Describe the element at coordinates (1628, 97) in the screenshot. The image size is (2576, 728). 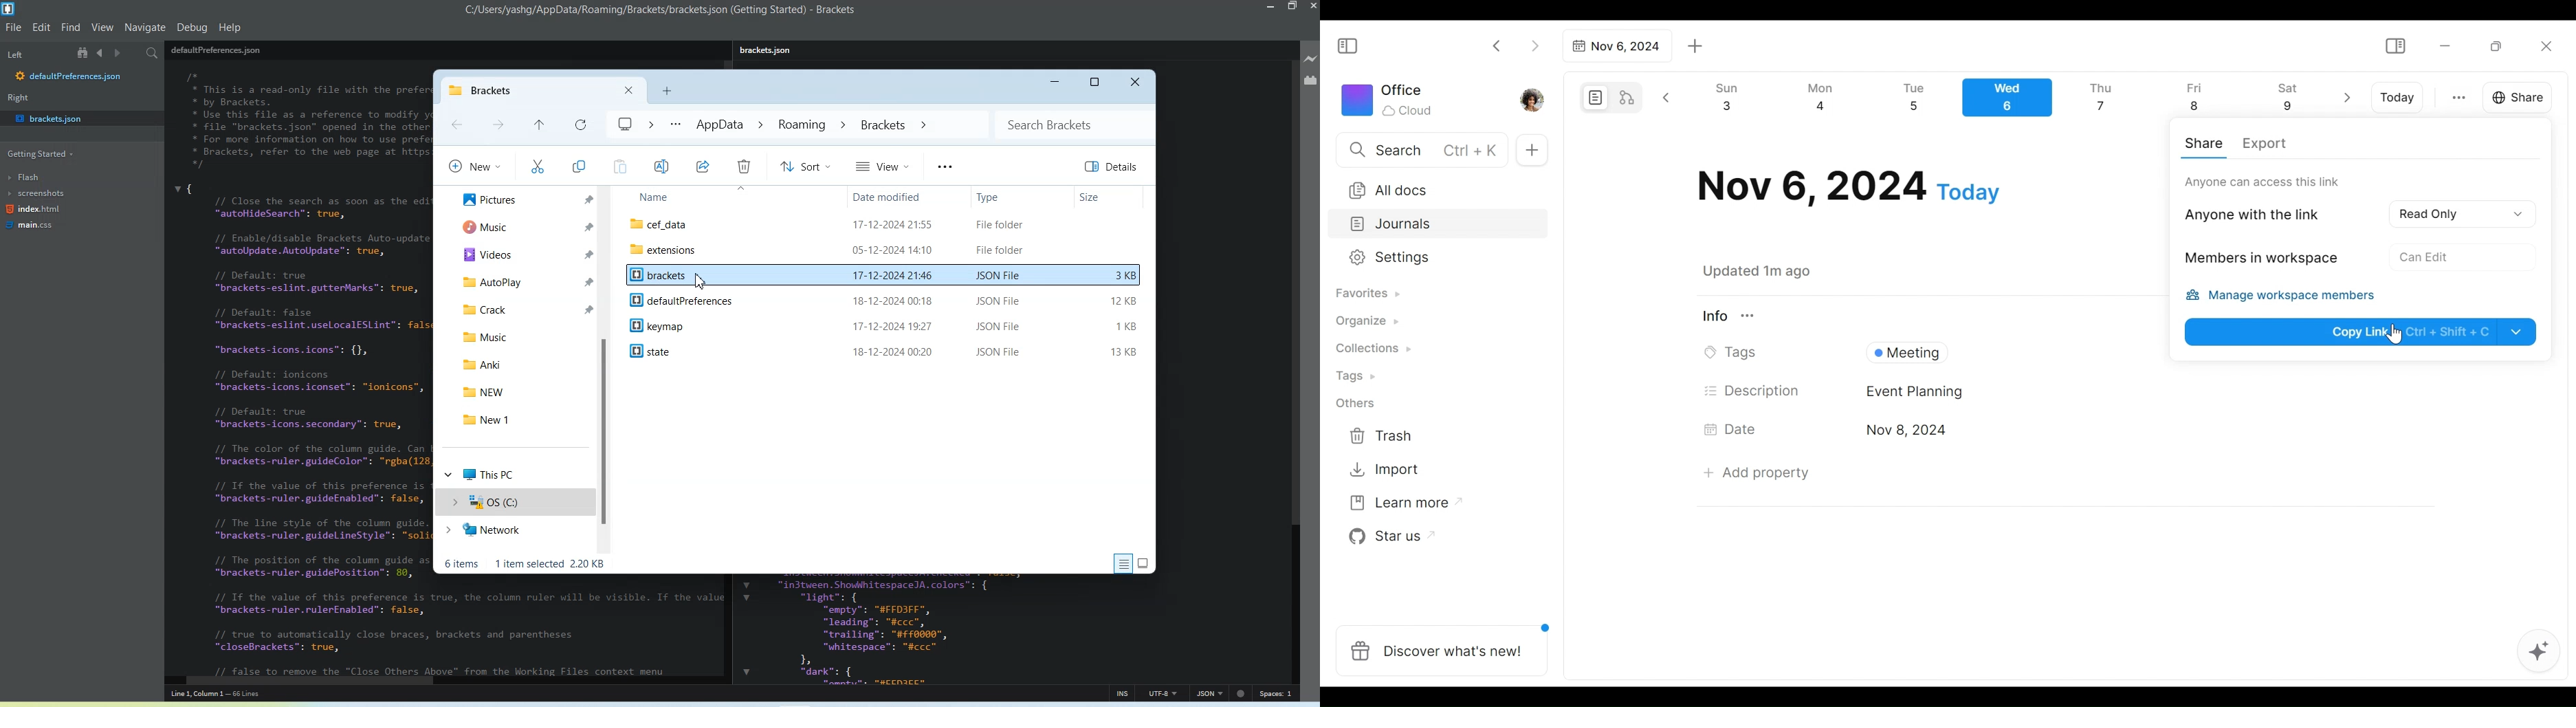
I see `Edgeless mode` at that location.